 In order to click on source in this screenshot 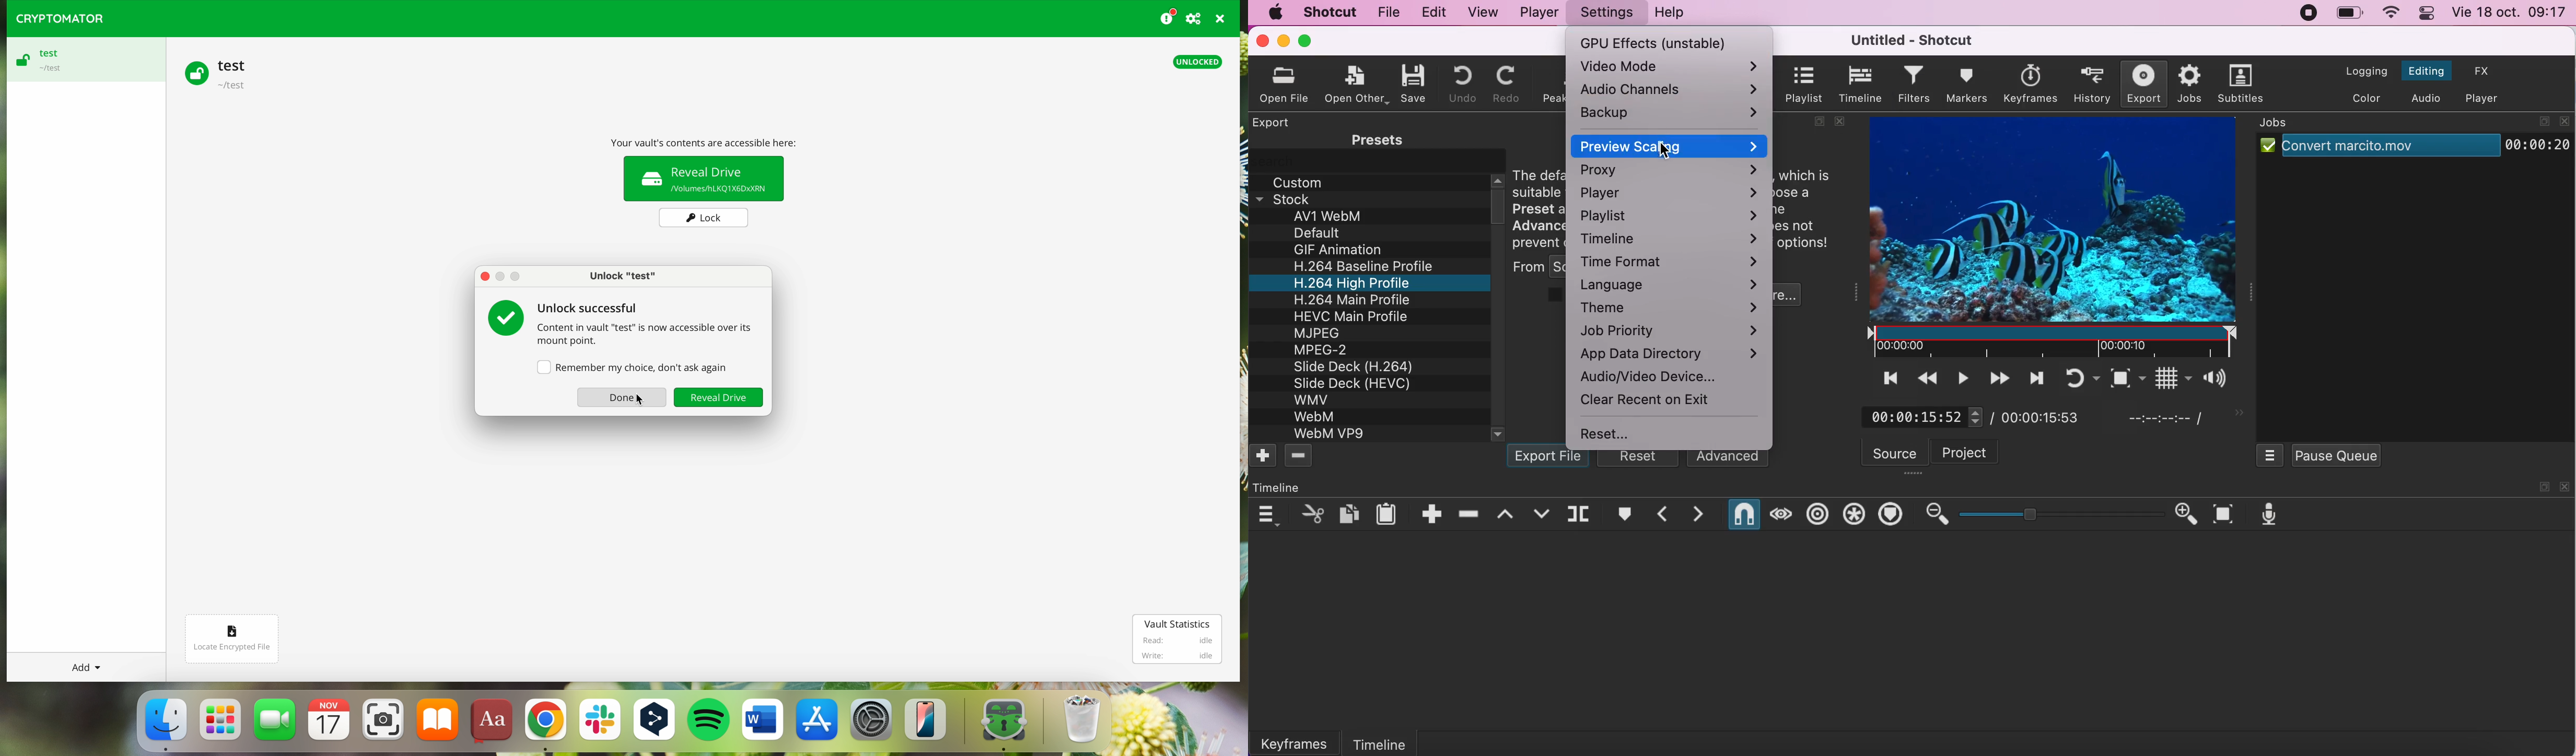, I will do `click(1895, 452)`.